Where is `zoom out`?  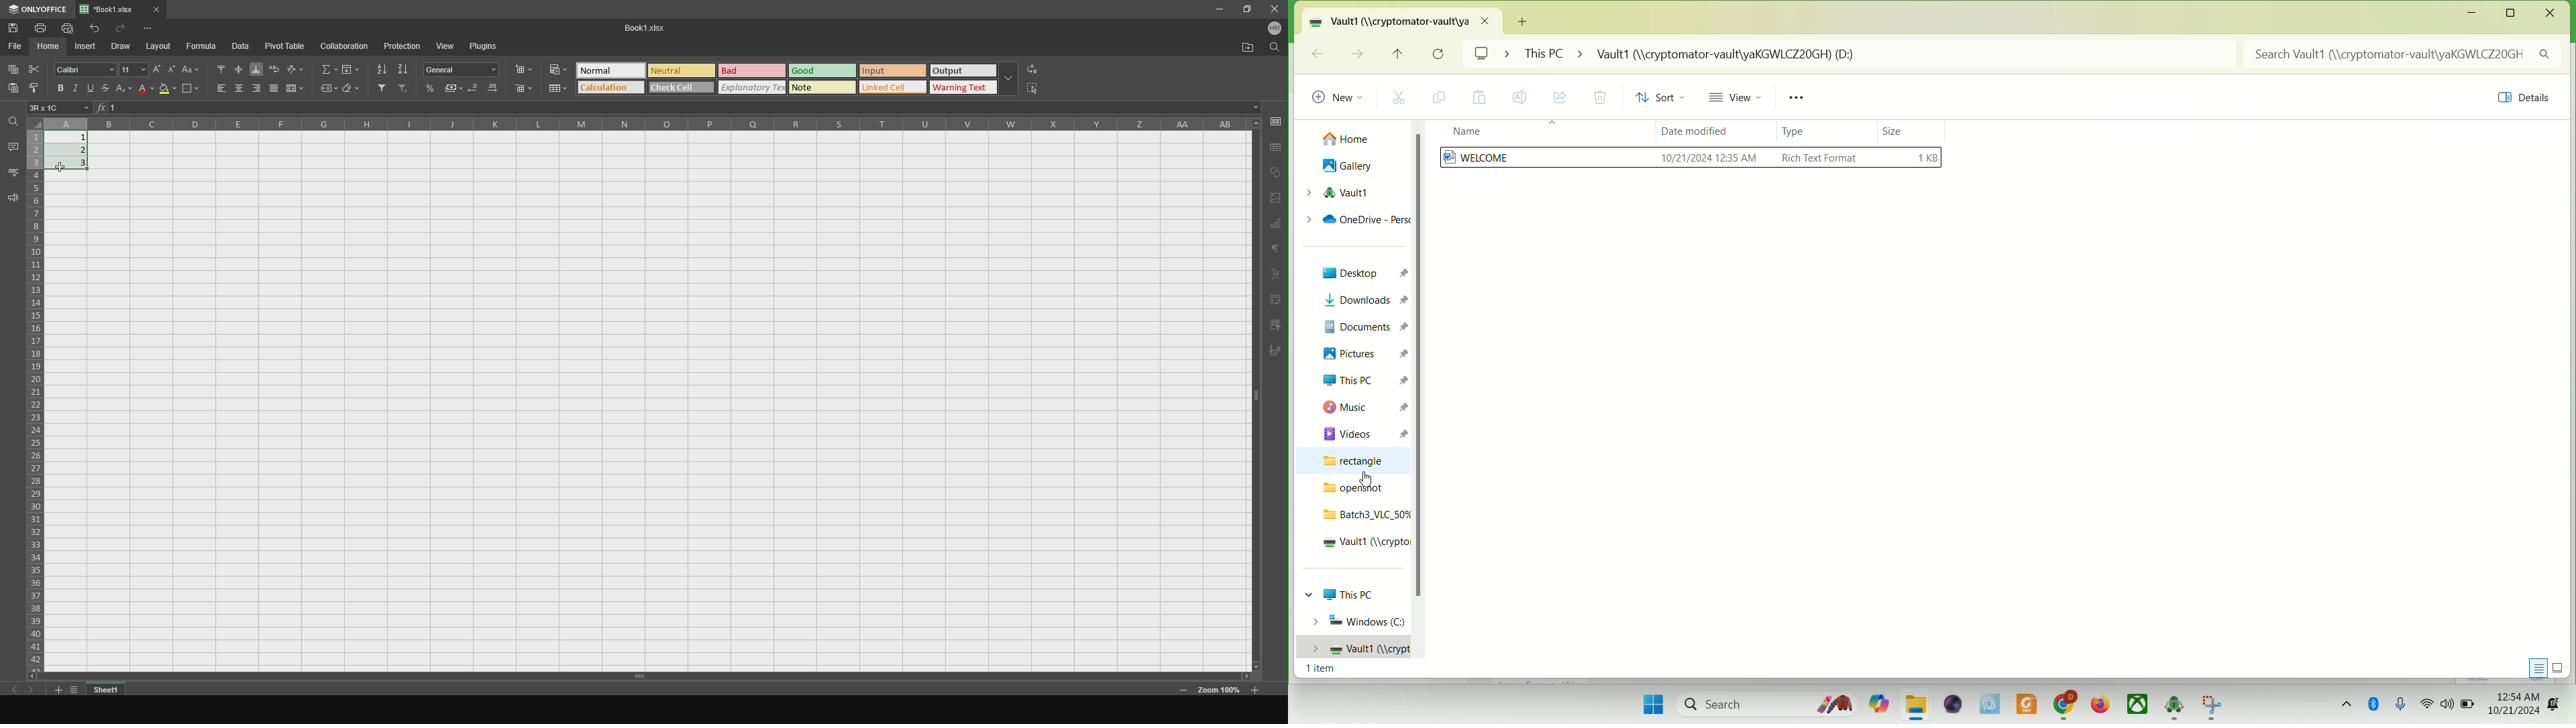
zoom out is located at coordinates (1256, 688).